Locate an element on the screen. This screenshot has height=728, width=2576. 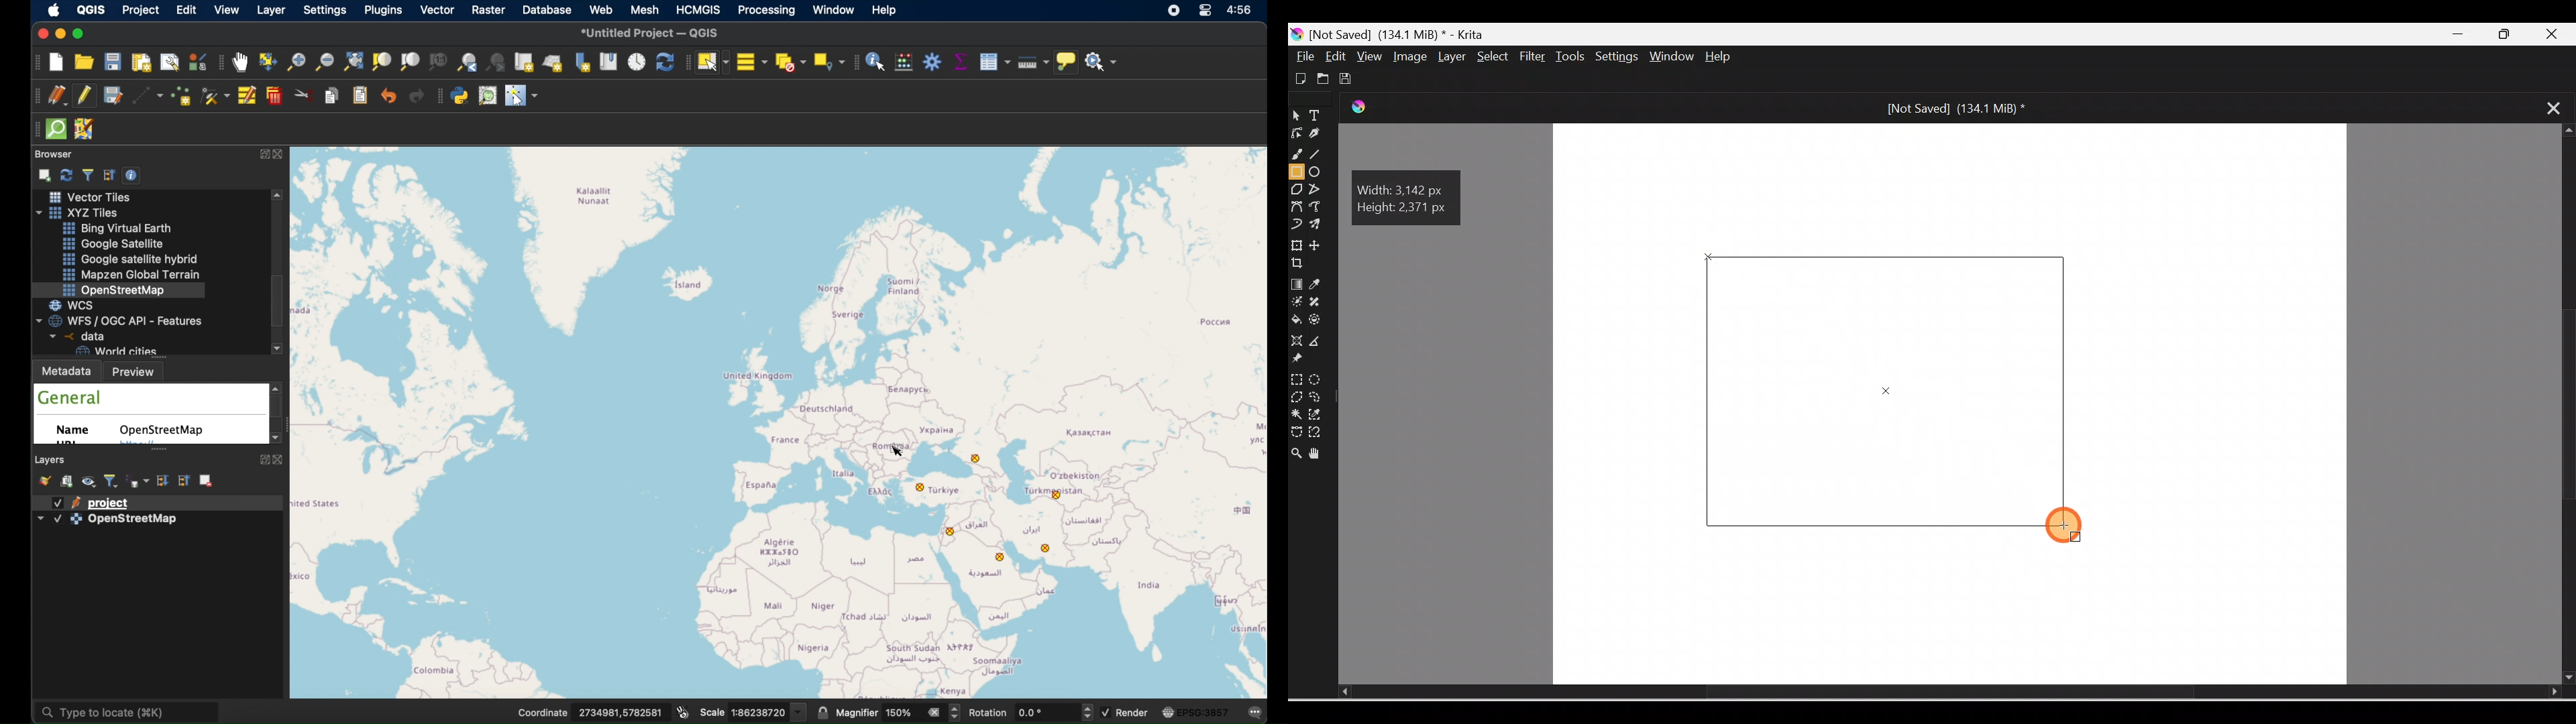
Scroll bar is located at coordinates (1929, 692).